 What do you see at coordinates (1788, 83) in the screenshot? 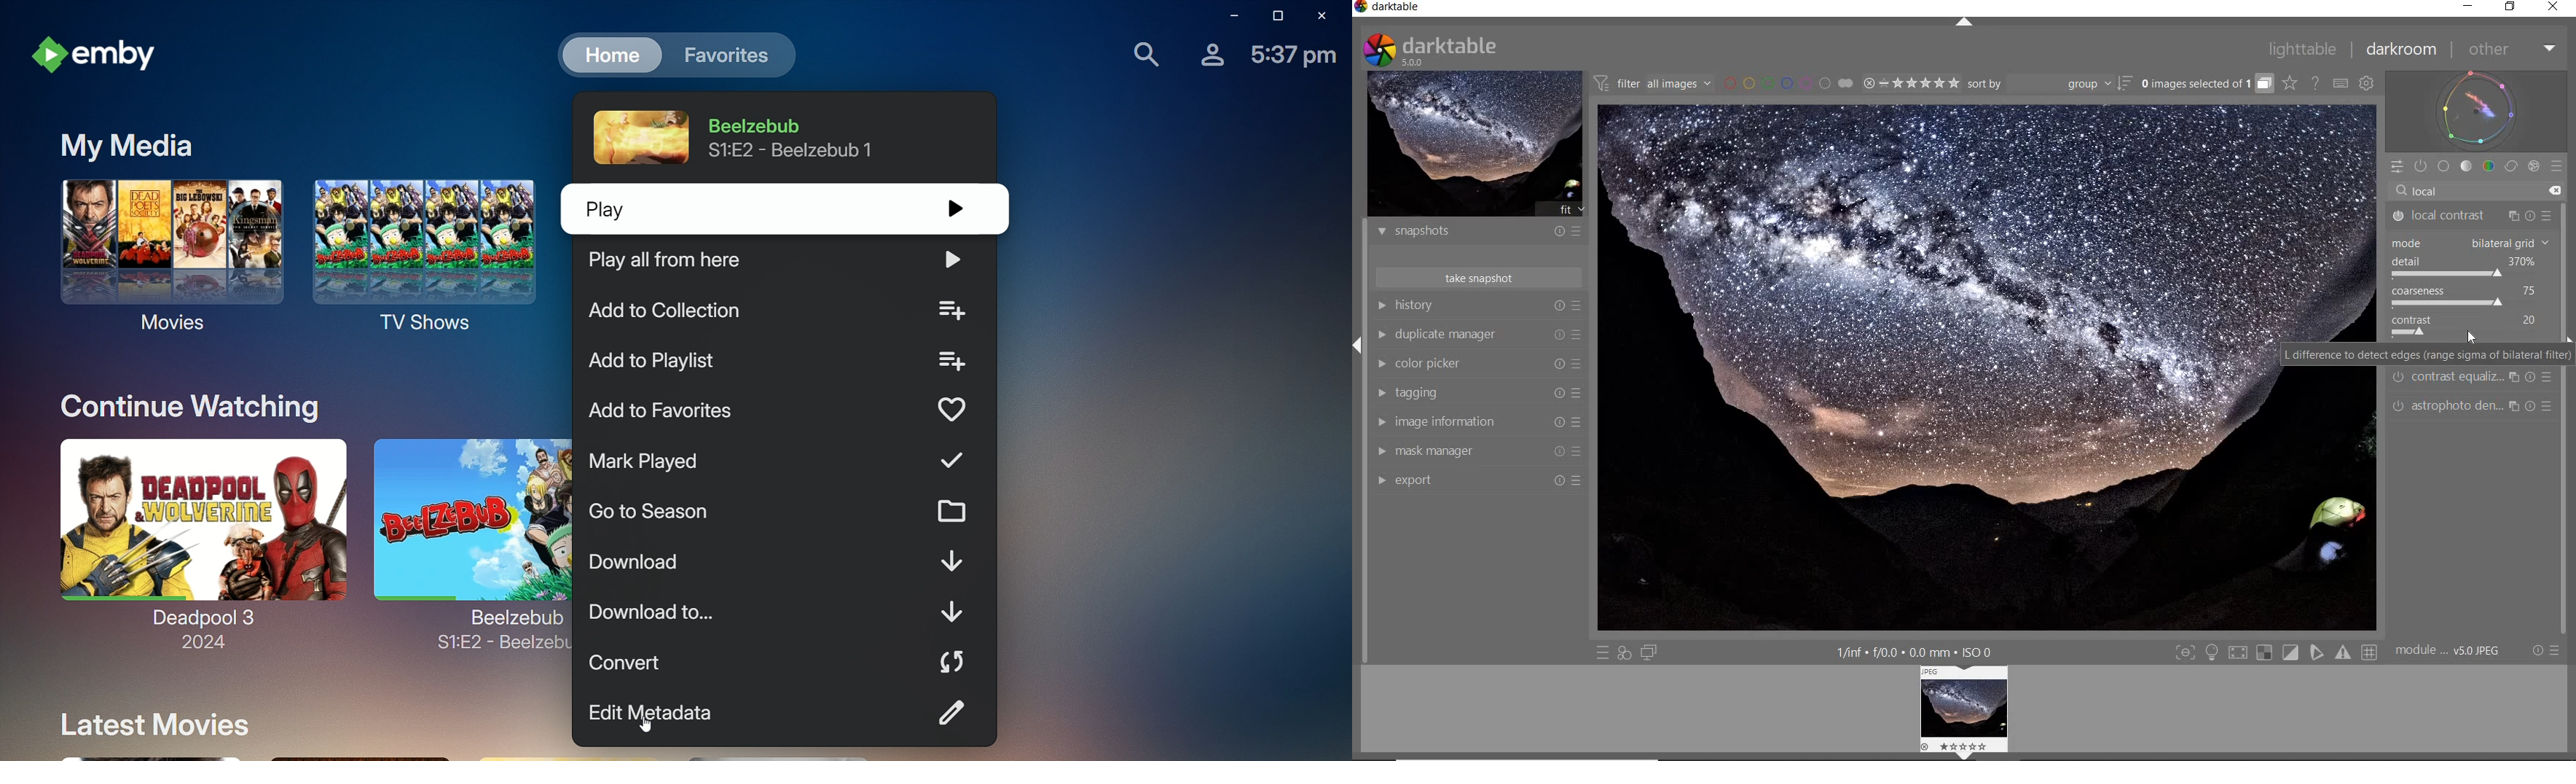
I see `FILTER BY IMAGE COLOR LABEL` at bounding box center [1788, 83].